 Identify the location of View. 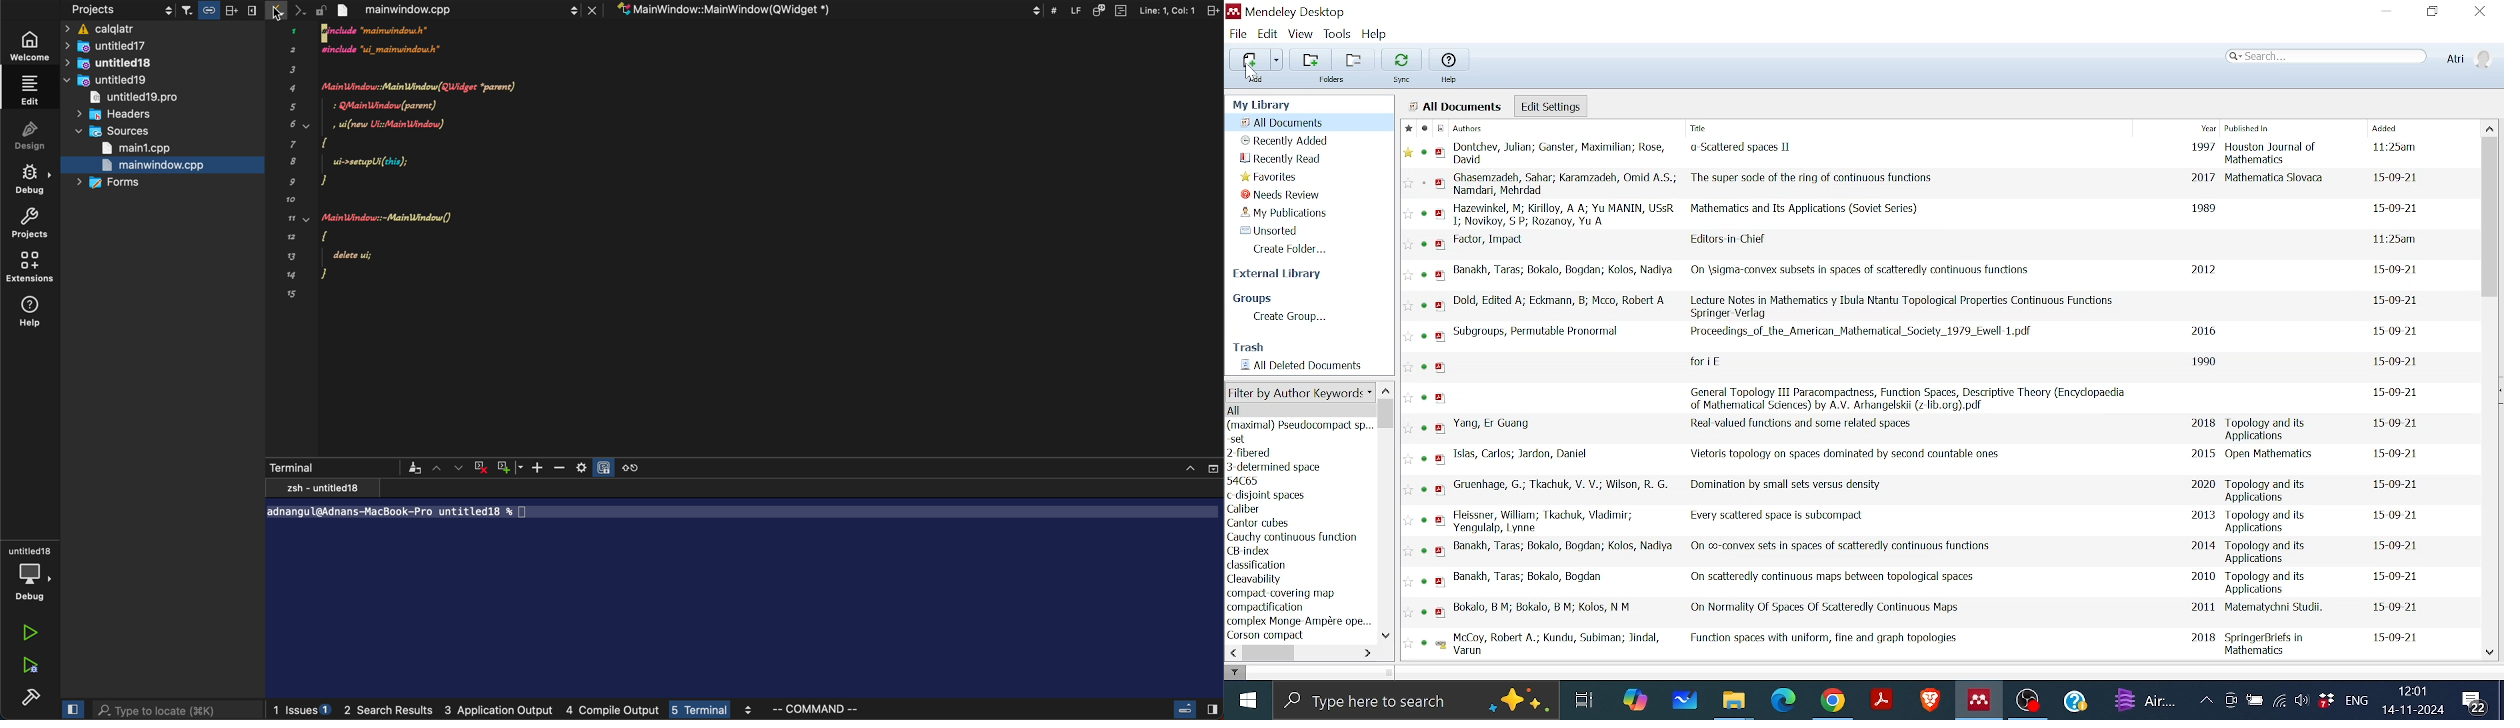
(1301, 34).